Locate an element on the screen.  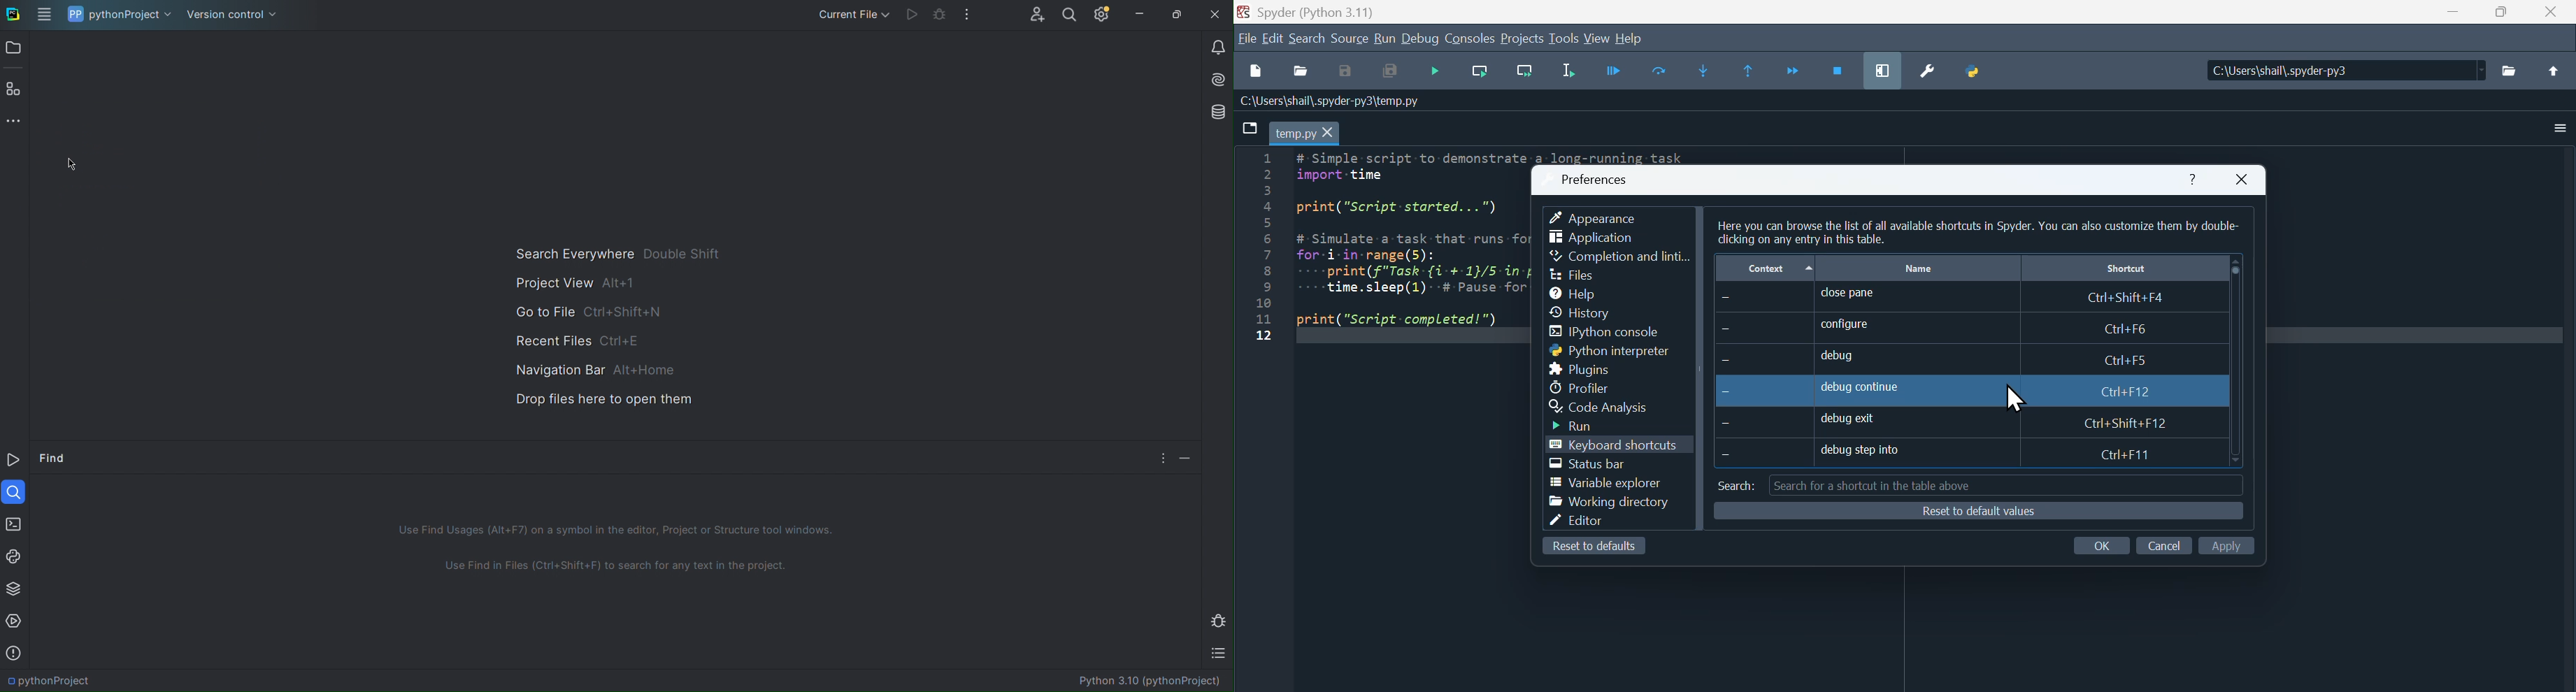
Continue execution until next function is located at coordinates (1797, 67).